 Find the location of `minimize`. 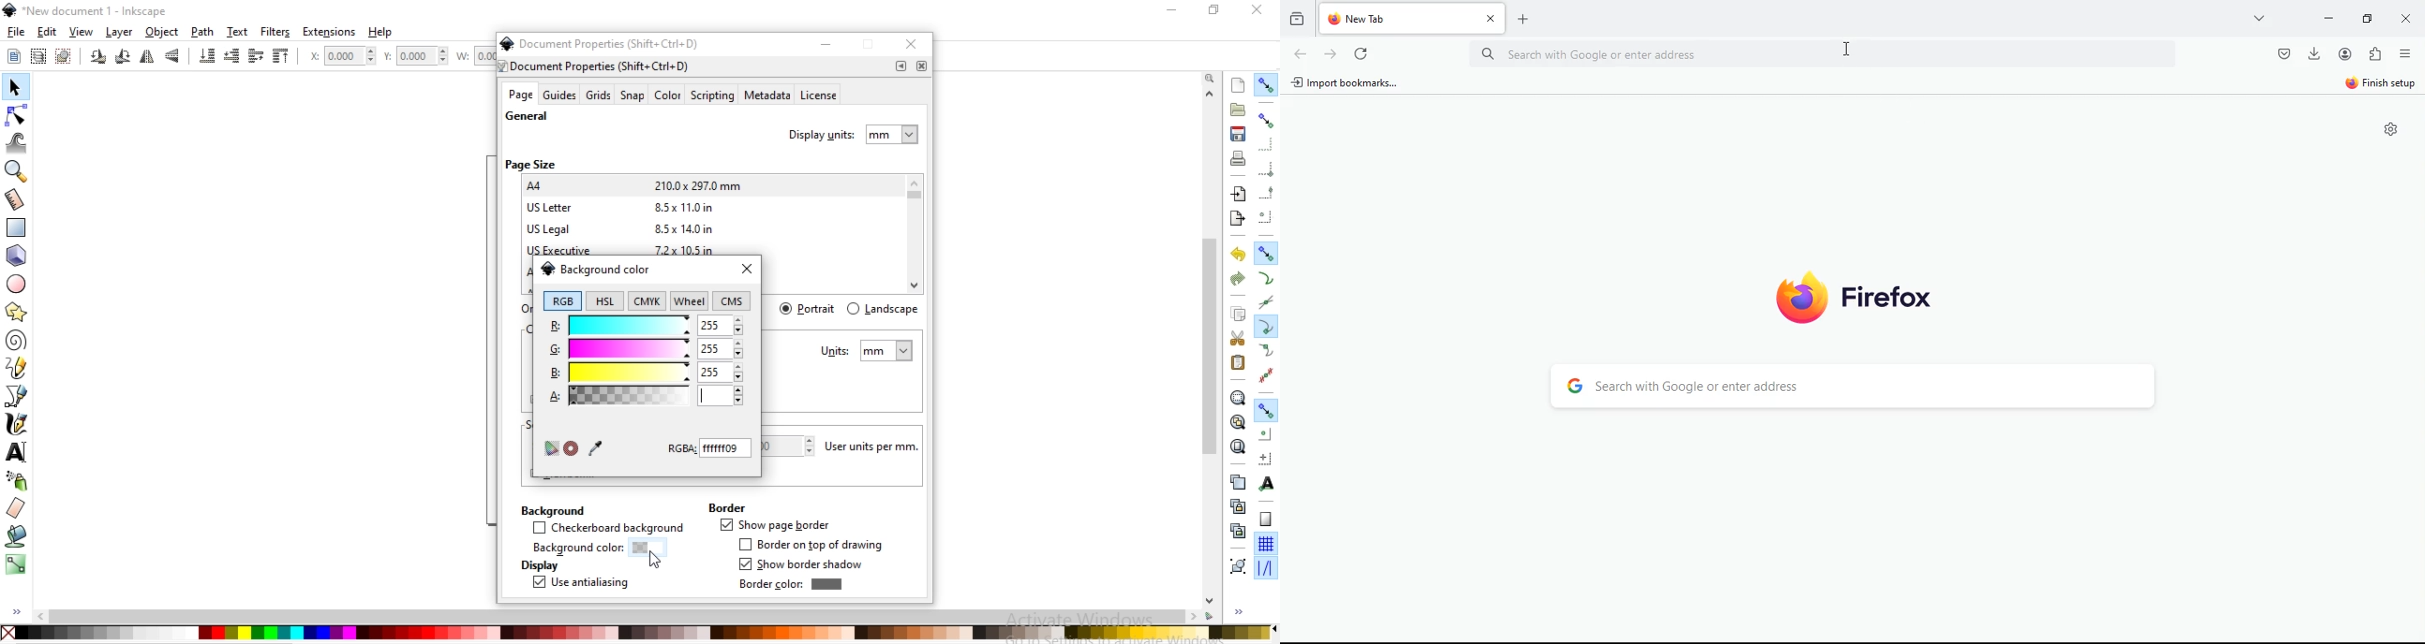

minimize is located at coordinates (1169, 8).